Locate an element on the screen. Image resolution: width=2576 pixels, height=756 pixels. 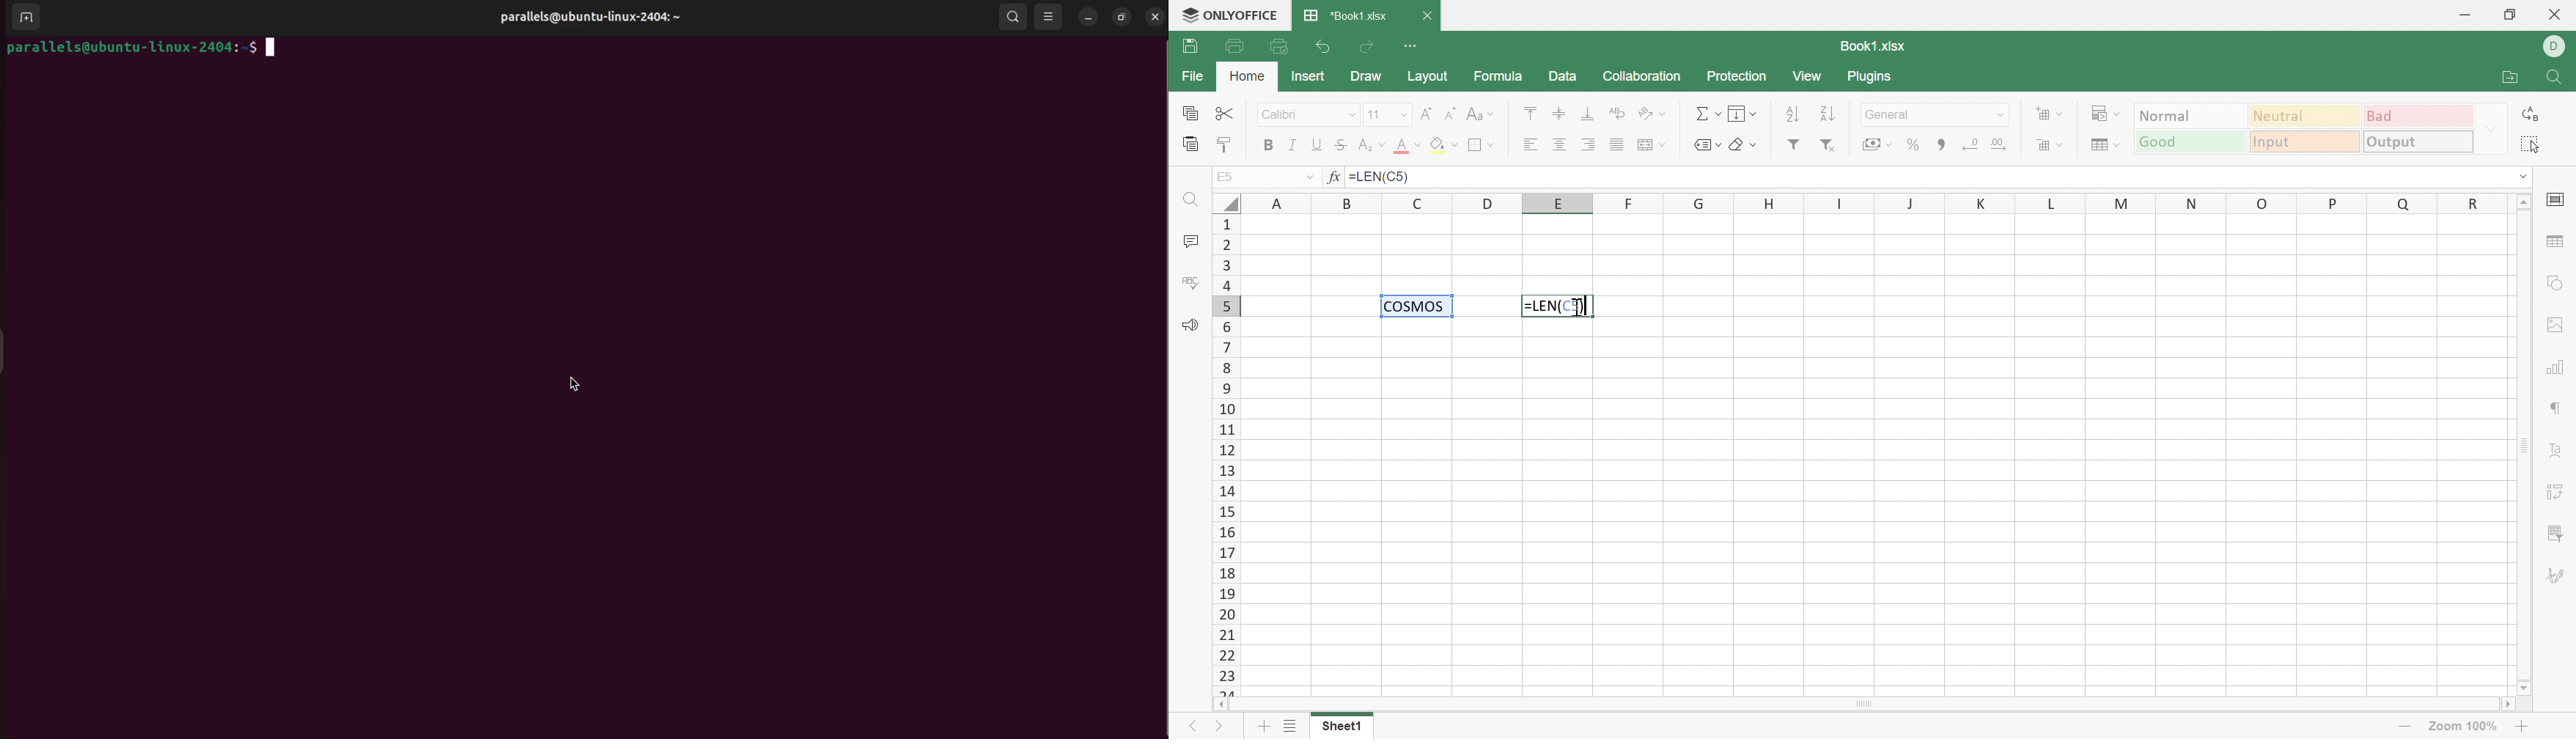
Sheet1 is located at coordinates (1343, 729).